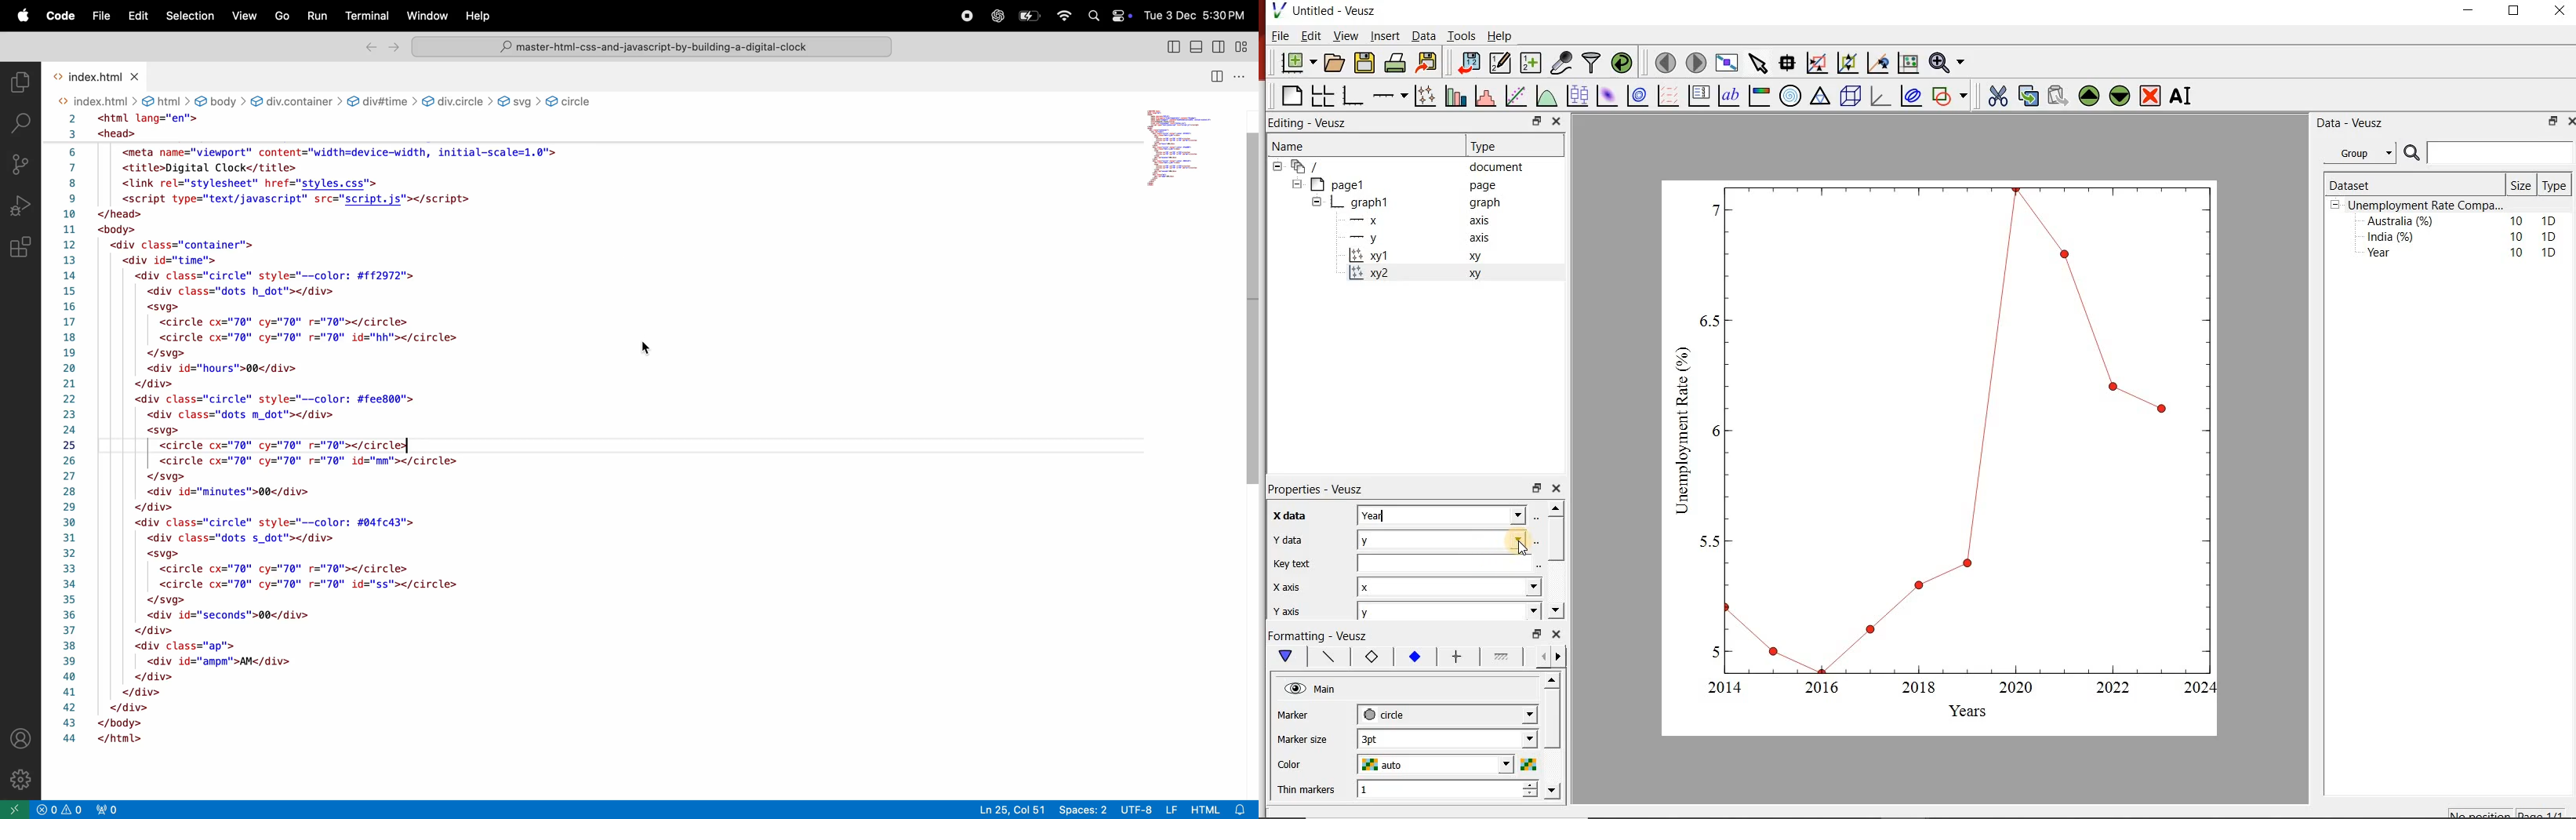 This screenshot has width=2576, height=840. What do you see at coordinates (1439, 272) in the screenshot?
I see `xy 2 xy` at bounding box center [1439, 272].